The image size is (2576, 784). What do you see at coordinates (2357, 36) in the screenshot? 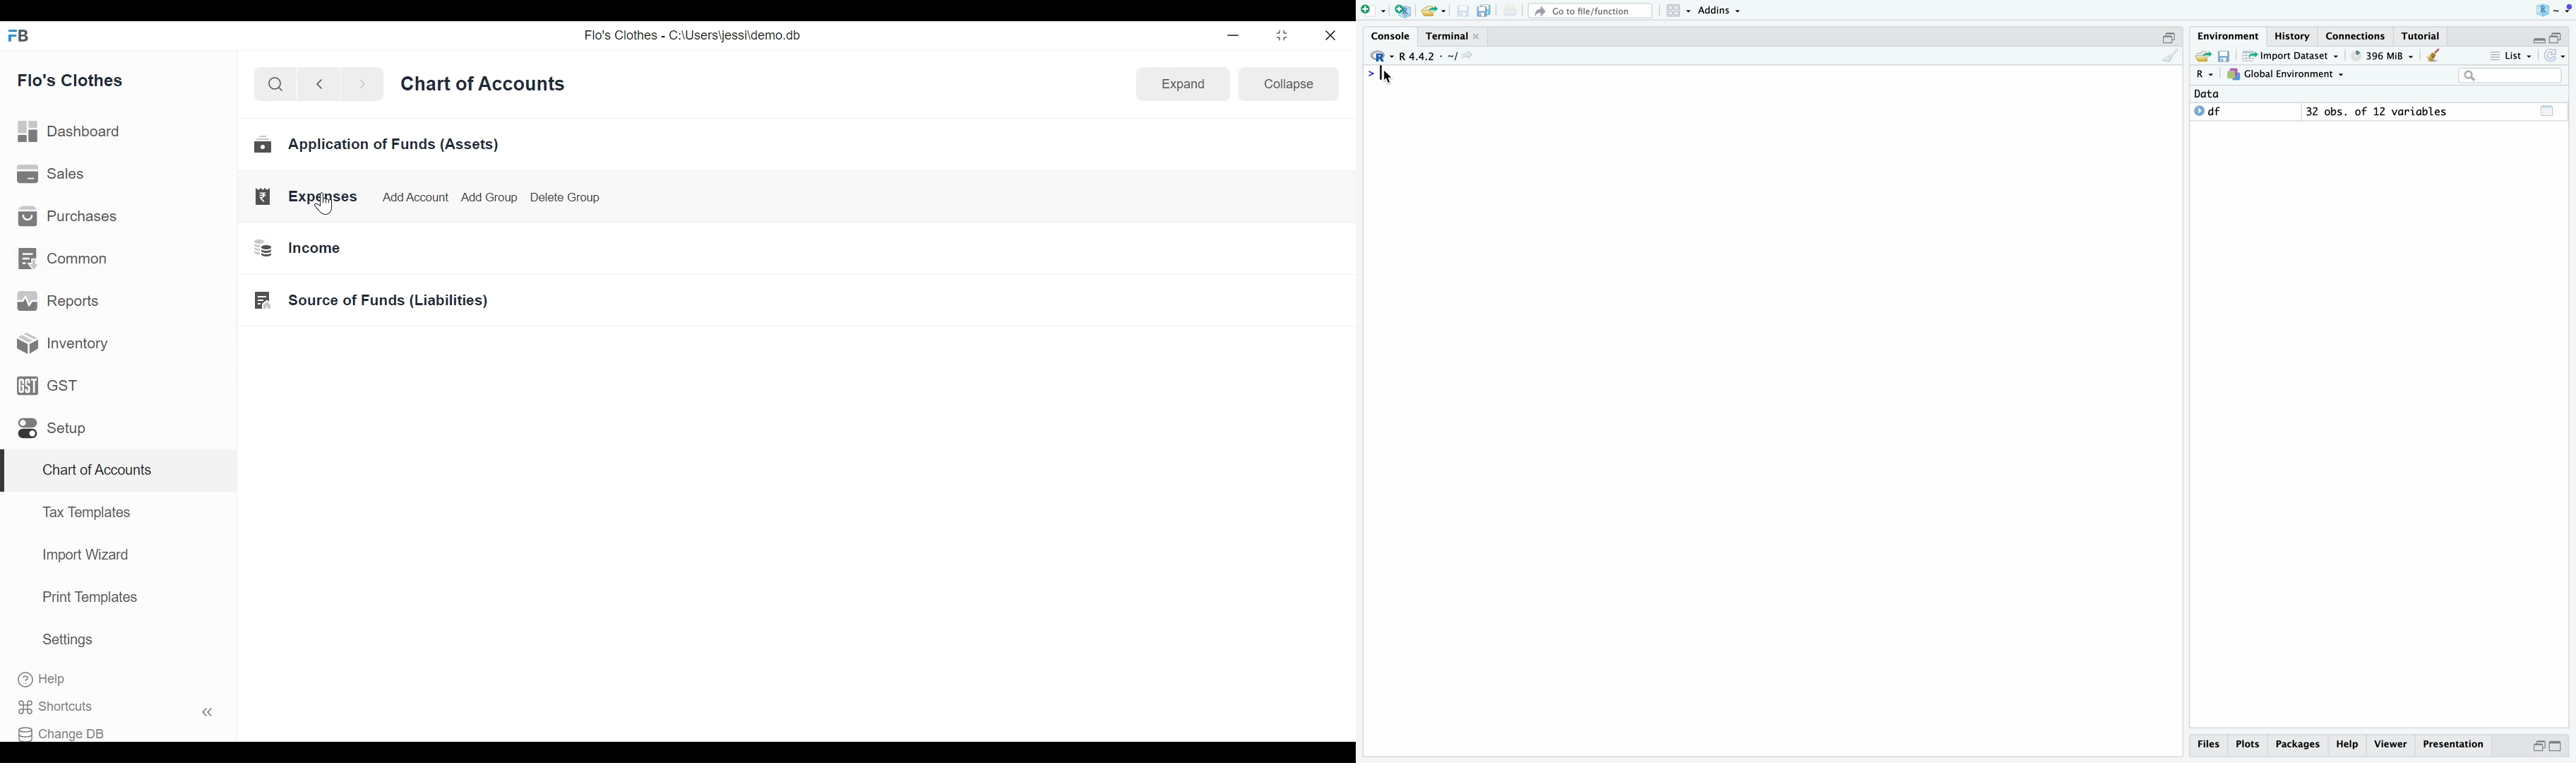
I see `connections` at bounding box center [2357, 36].